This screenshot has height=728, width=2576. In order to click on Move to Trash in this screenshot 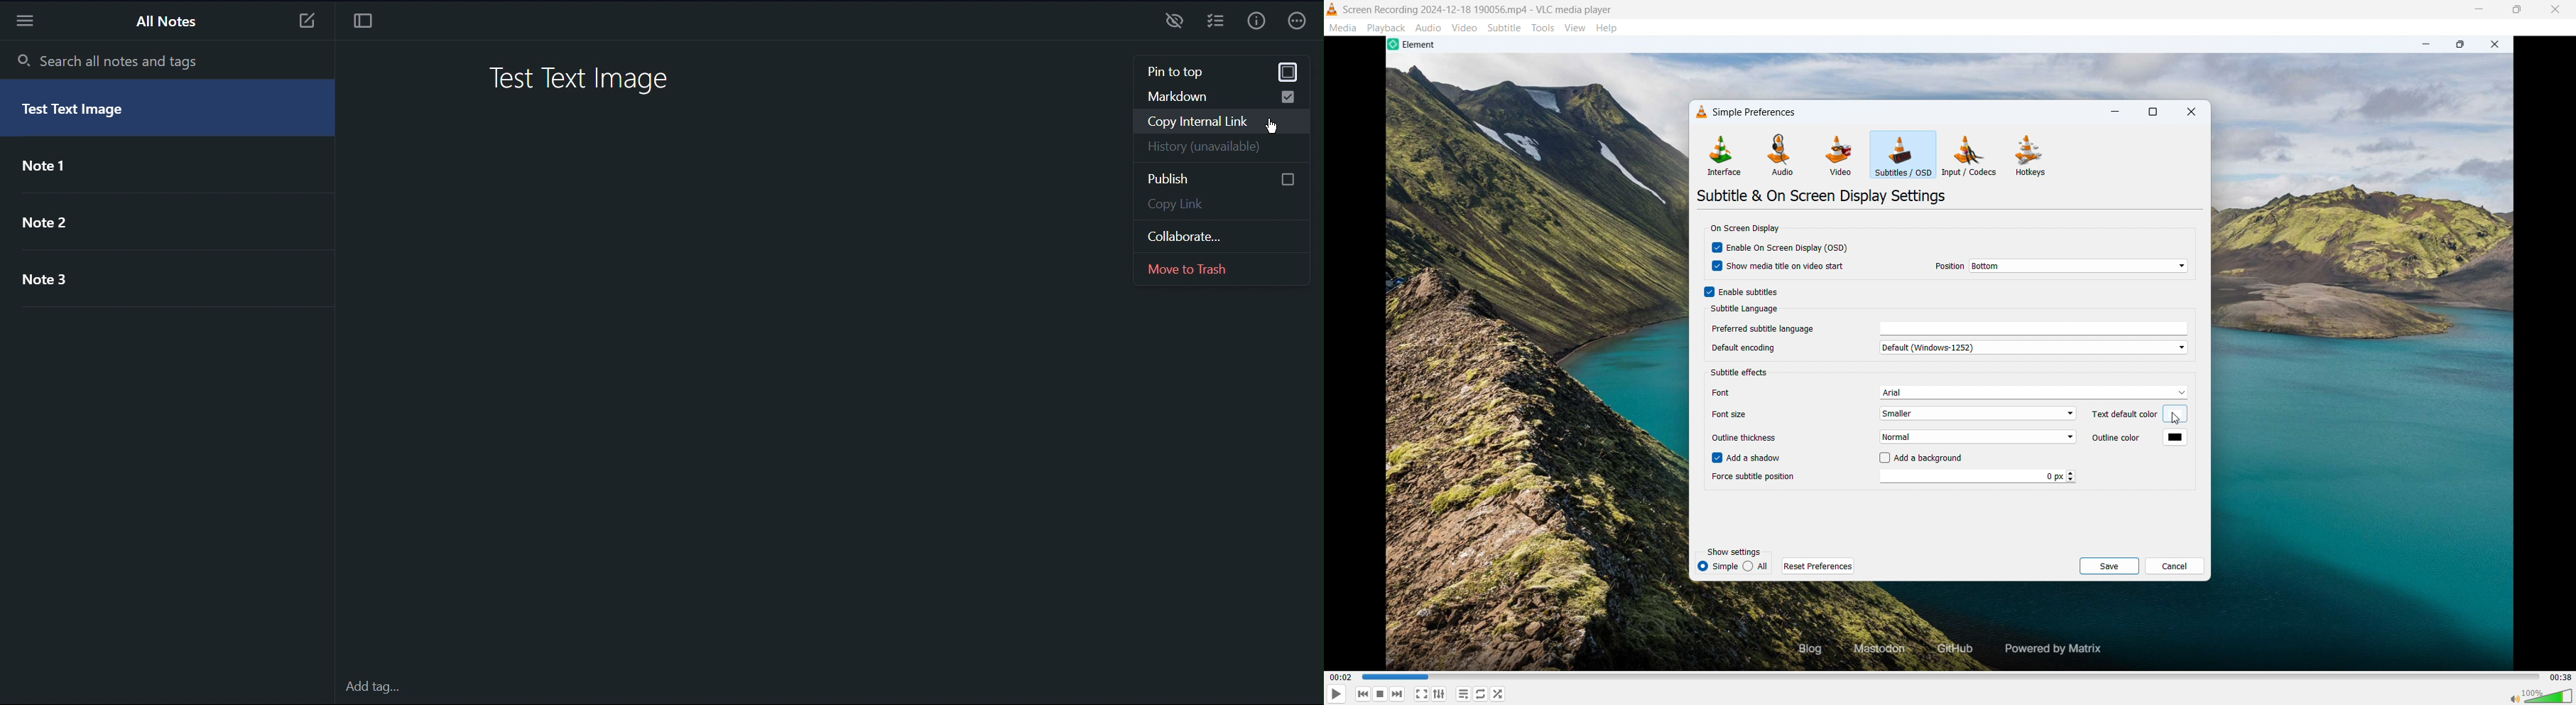, I will do `click(1220, 271)`.